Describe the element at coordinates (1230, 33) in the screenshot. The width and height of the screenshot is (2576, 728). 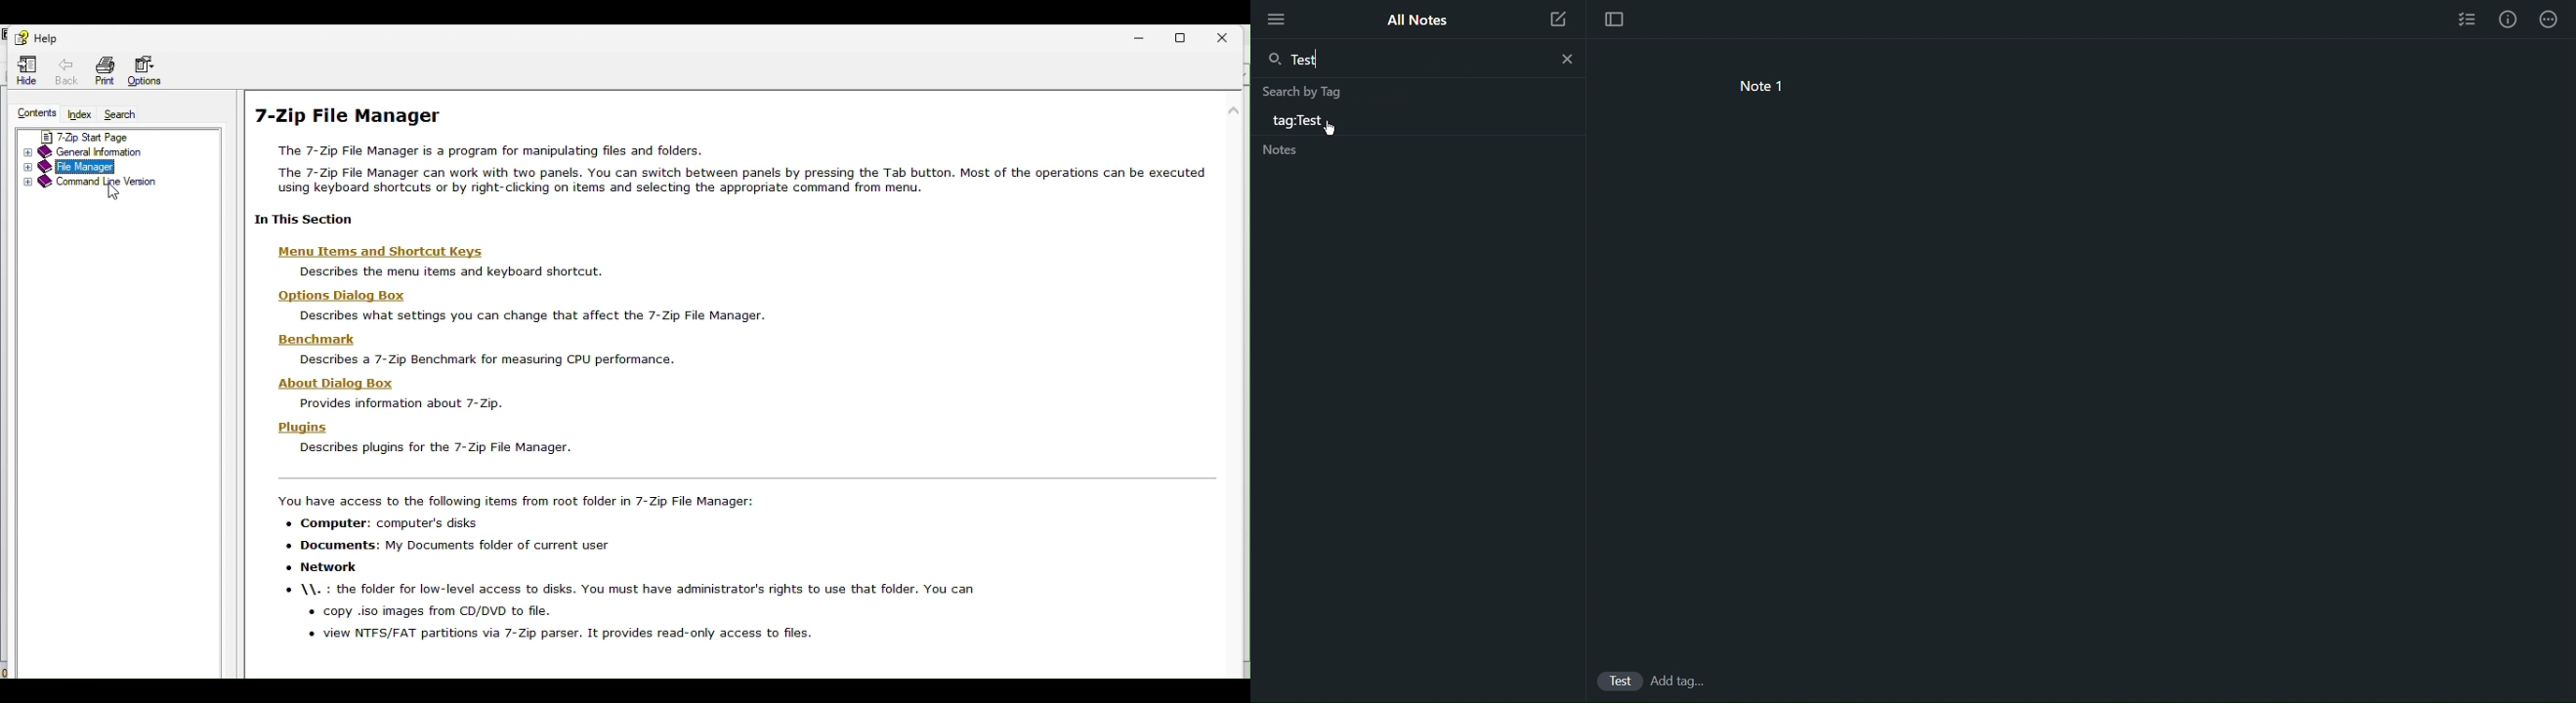
I see `Close ` at that location.